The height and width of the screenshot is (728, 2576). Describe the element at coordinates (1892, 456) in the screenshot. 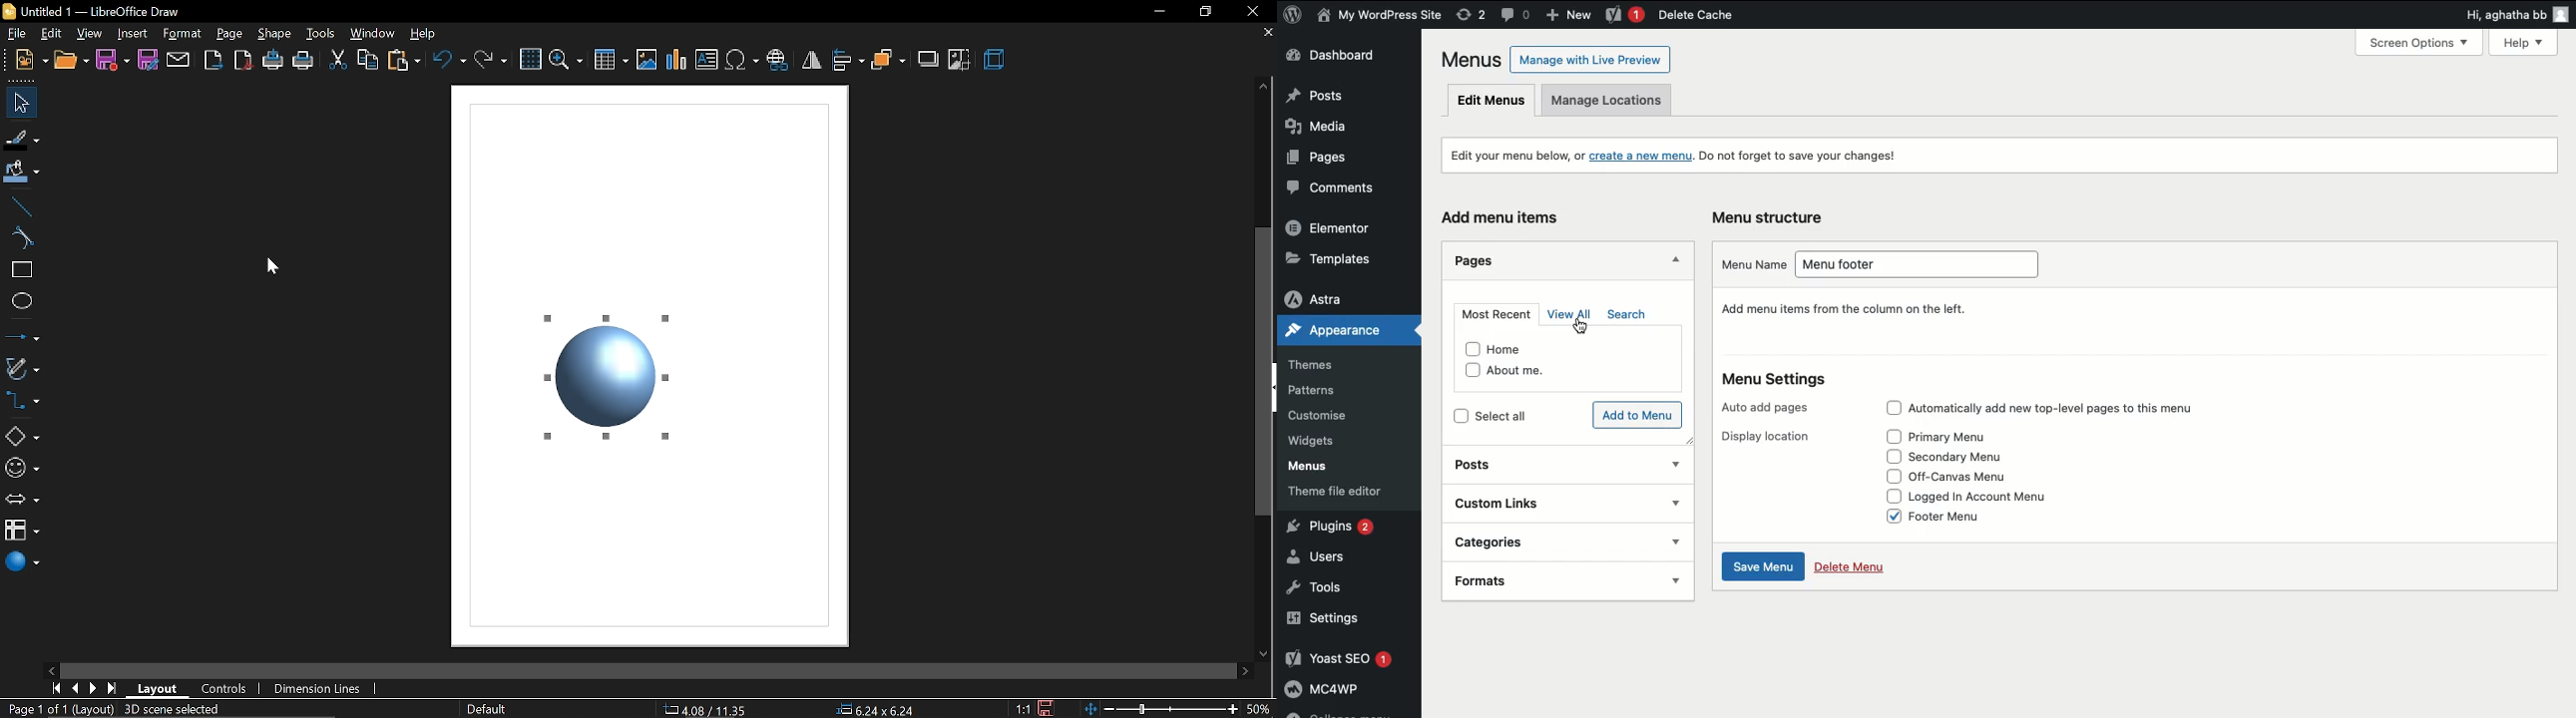

I see `Check box` at that location.